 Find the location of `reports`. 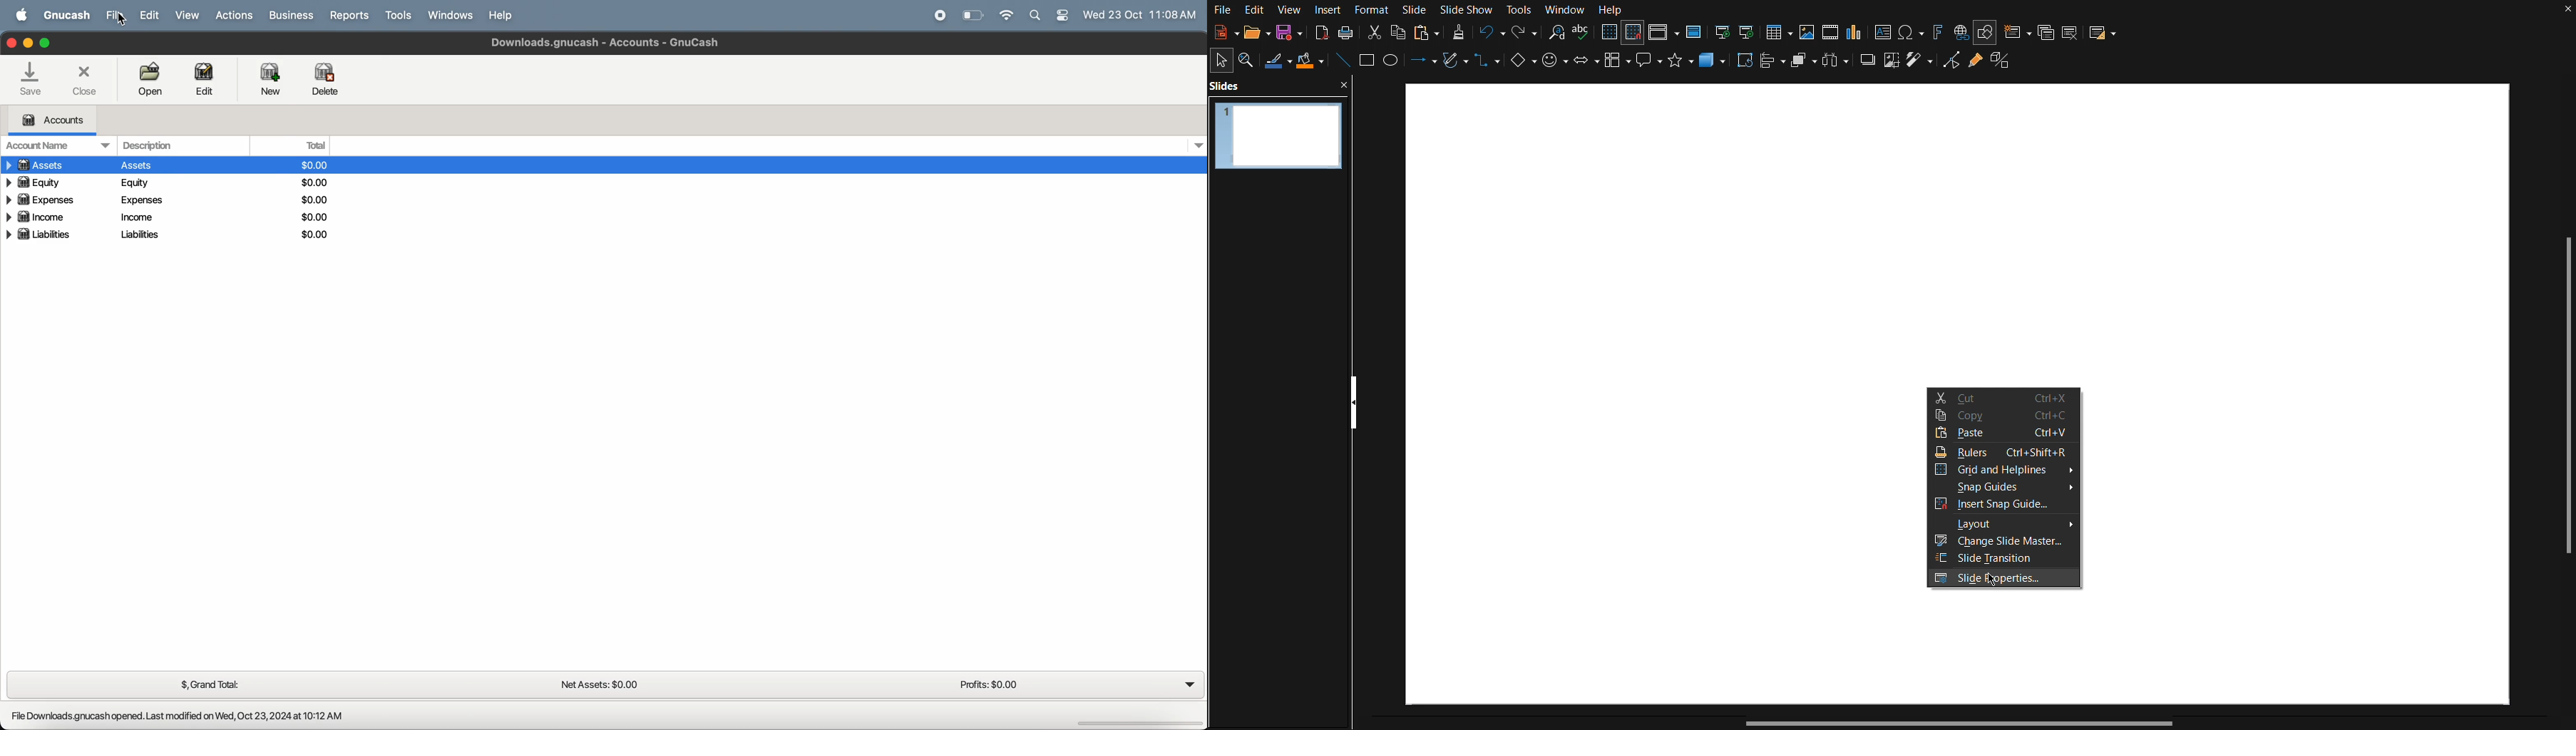

reports is located at coordinates (349, 14).